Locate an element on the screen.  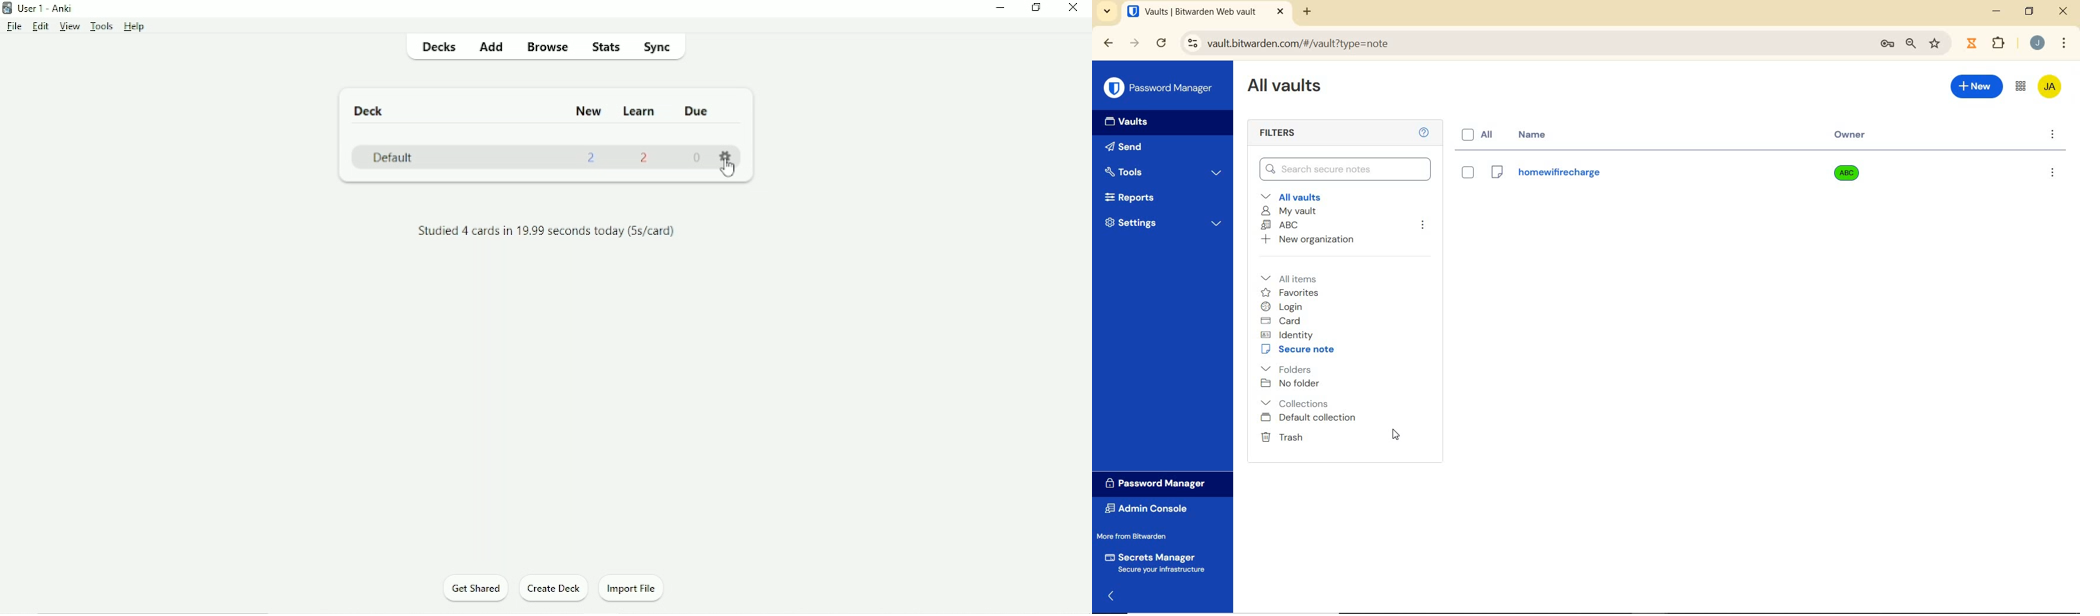
Help is located at coordinates (134, 27).